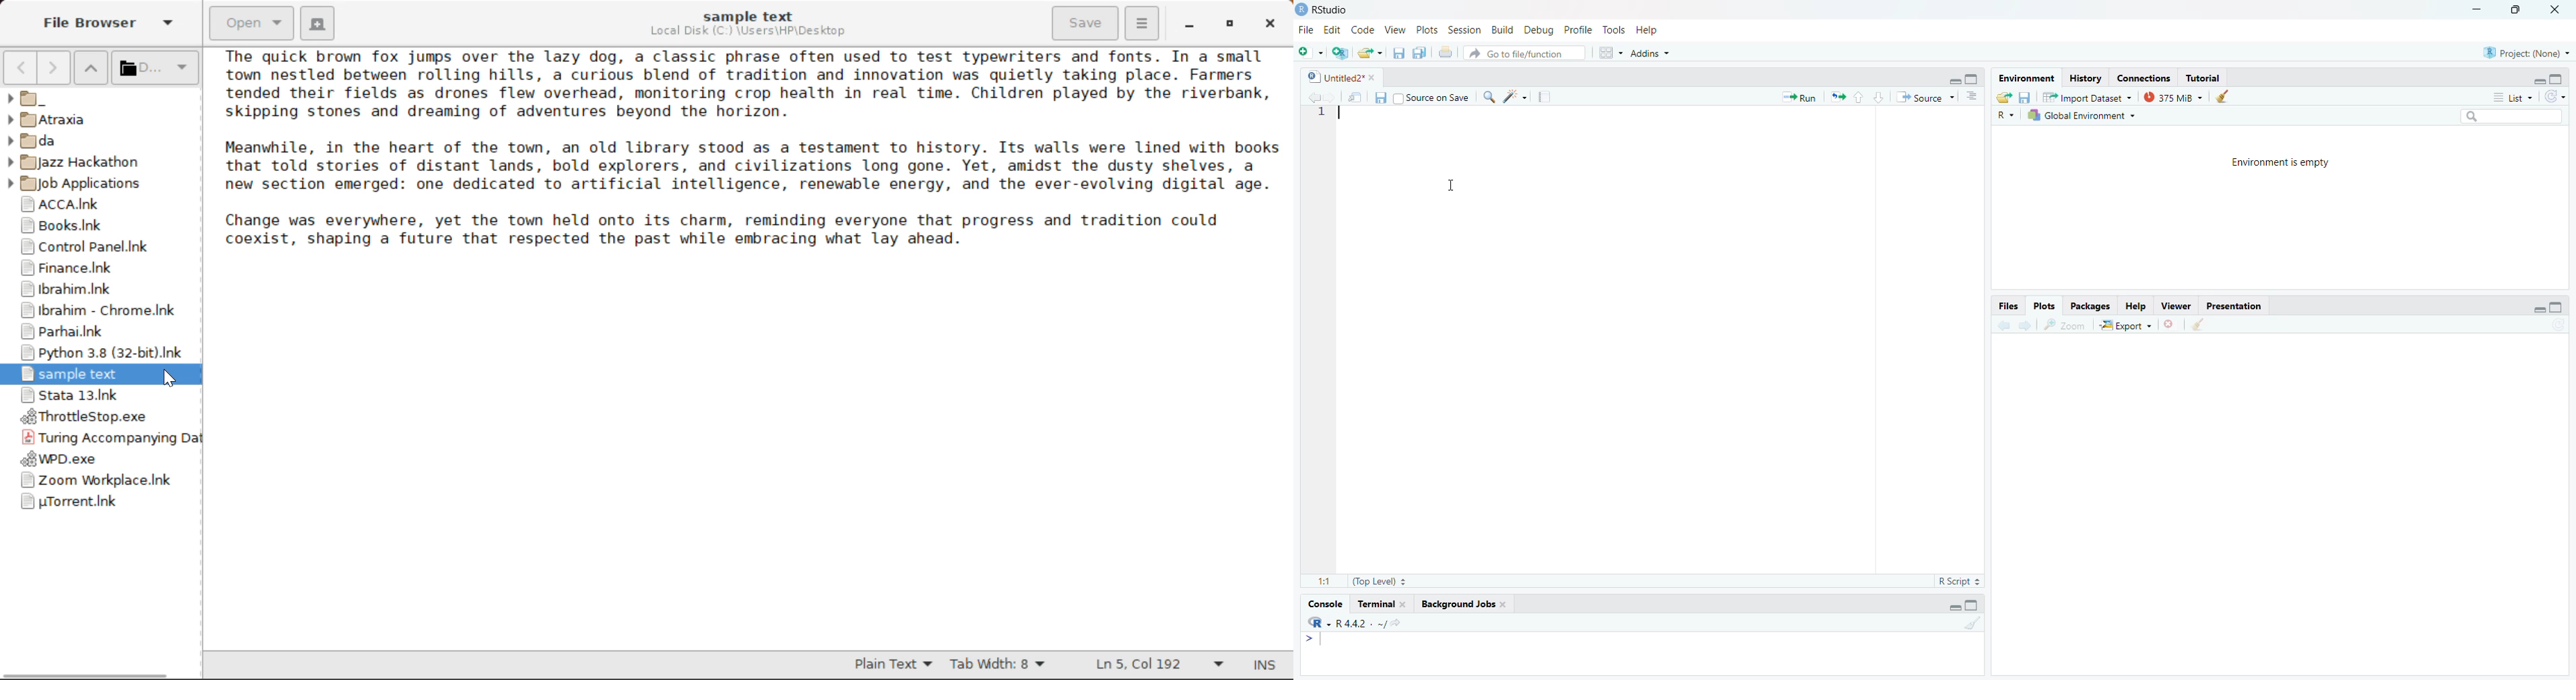  Describe the element at coordinates (1364, 31) in the screenshot. I see `code` at that location.